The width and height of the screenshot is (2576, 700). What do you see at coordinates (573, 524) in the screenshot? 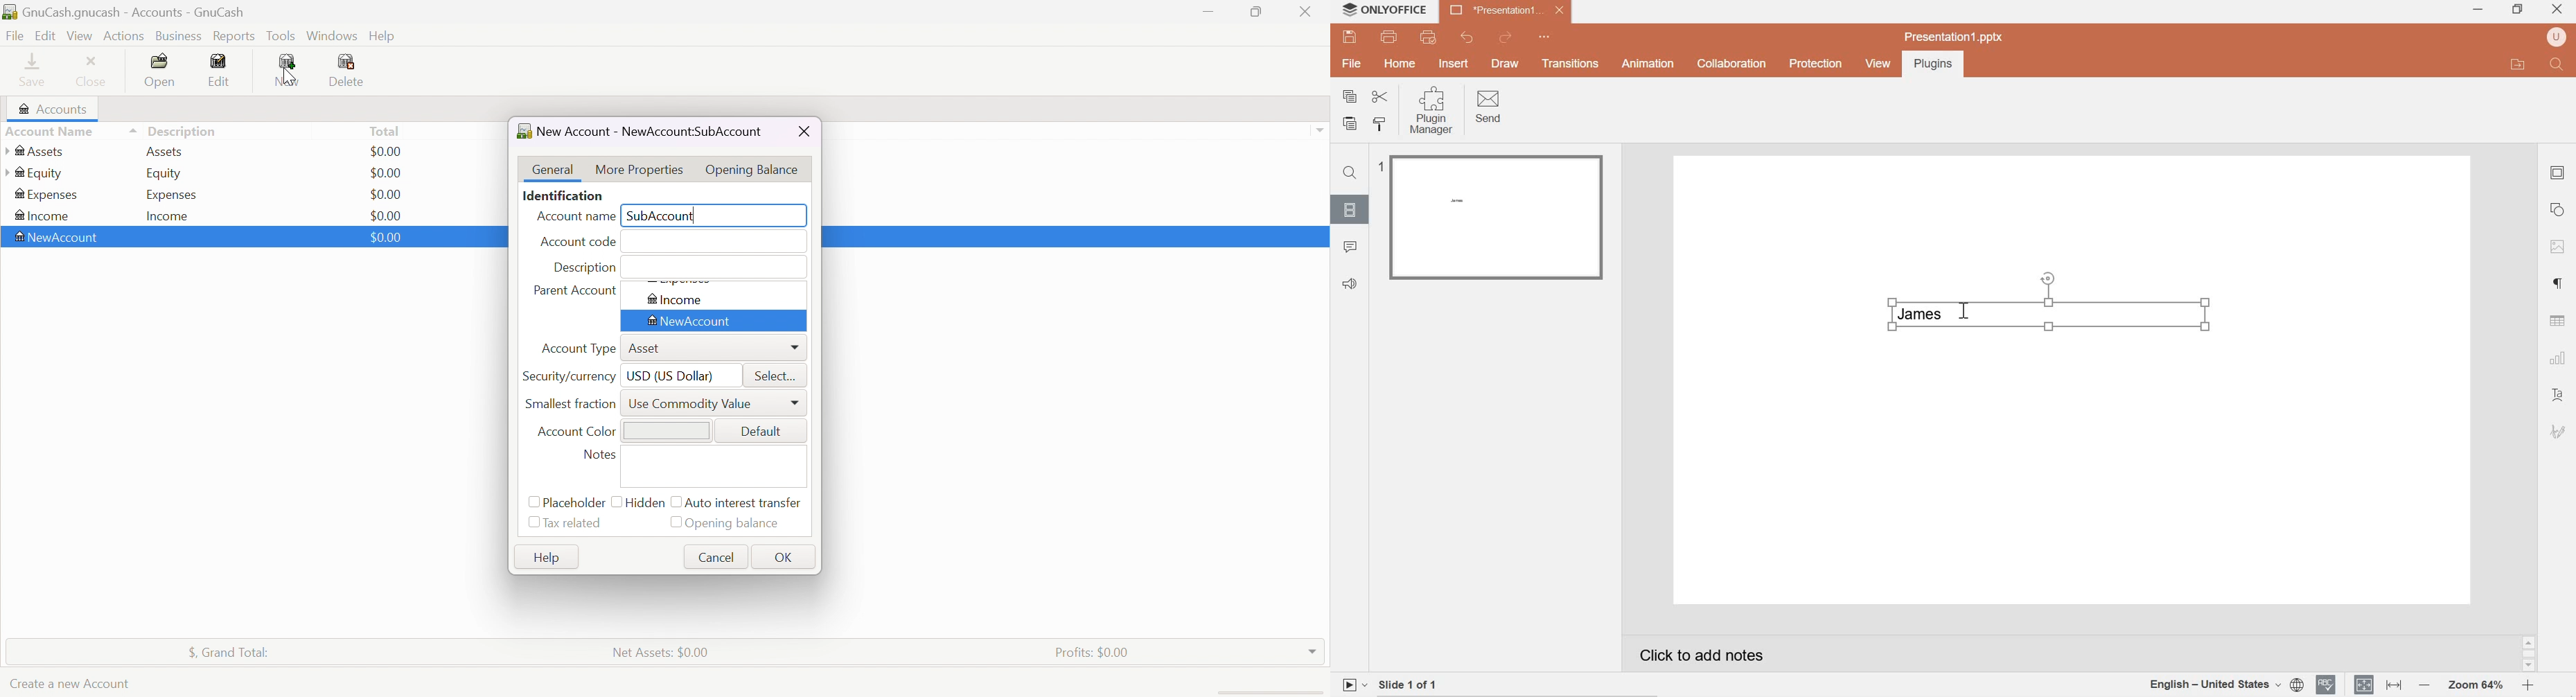
I see `Tax related` at bounding box center [573, 524].